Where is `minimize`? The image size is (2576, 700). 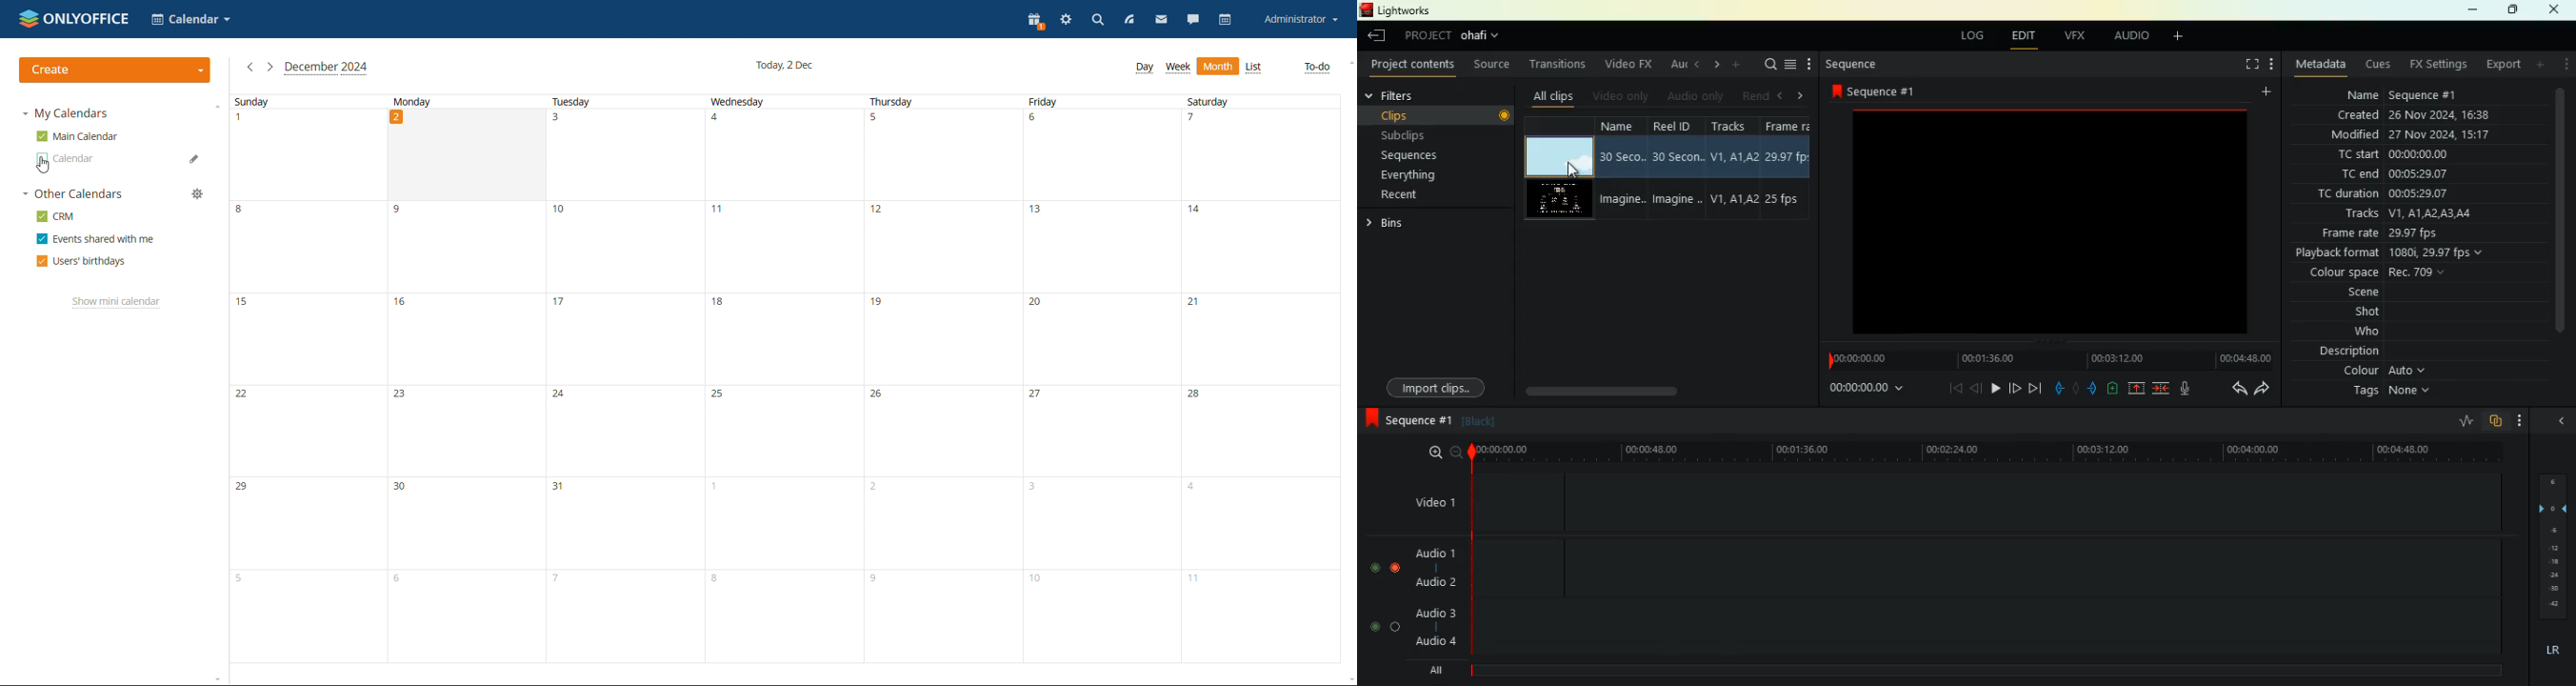
minimize is located at coordinates (2467, 10).